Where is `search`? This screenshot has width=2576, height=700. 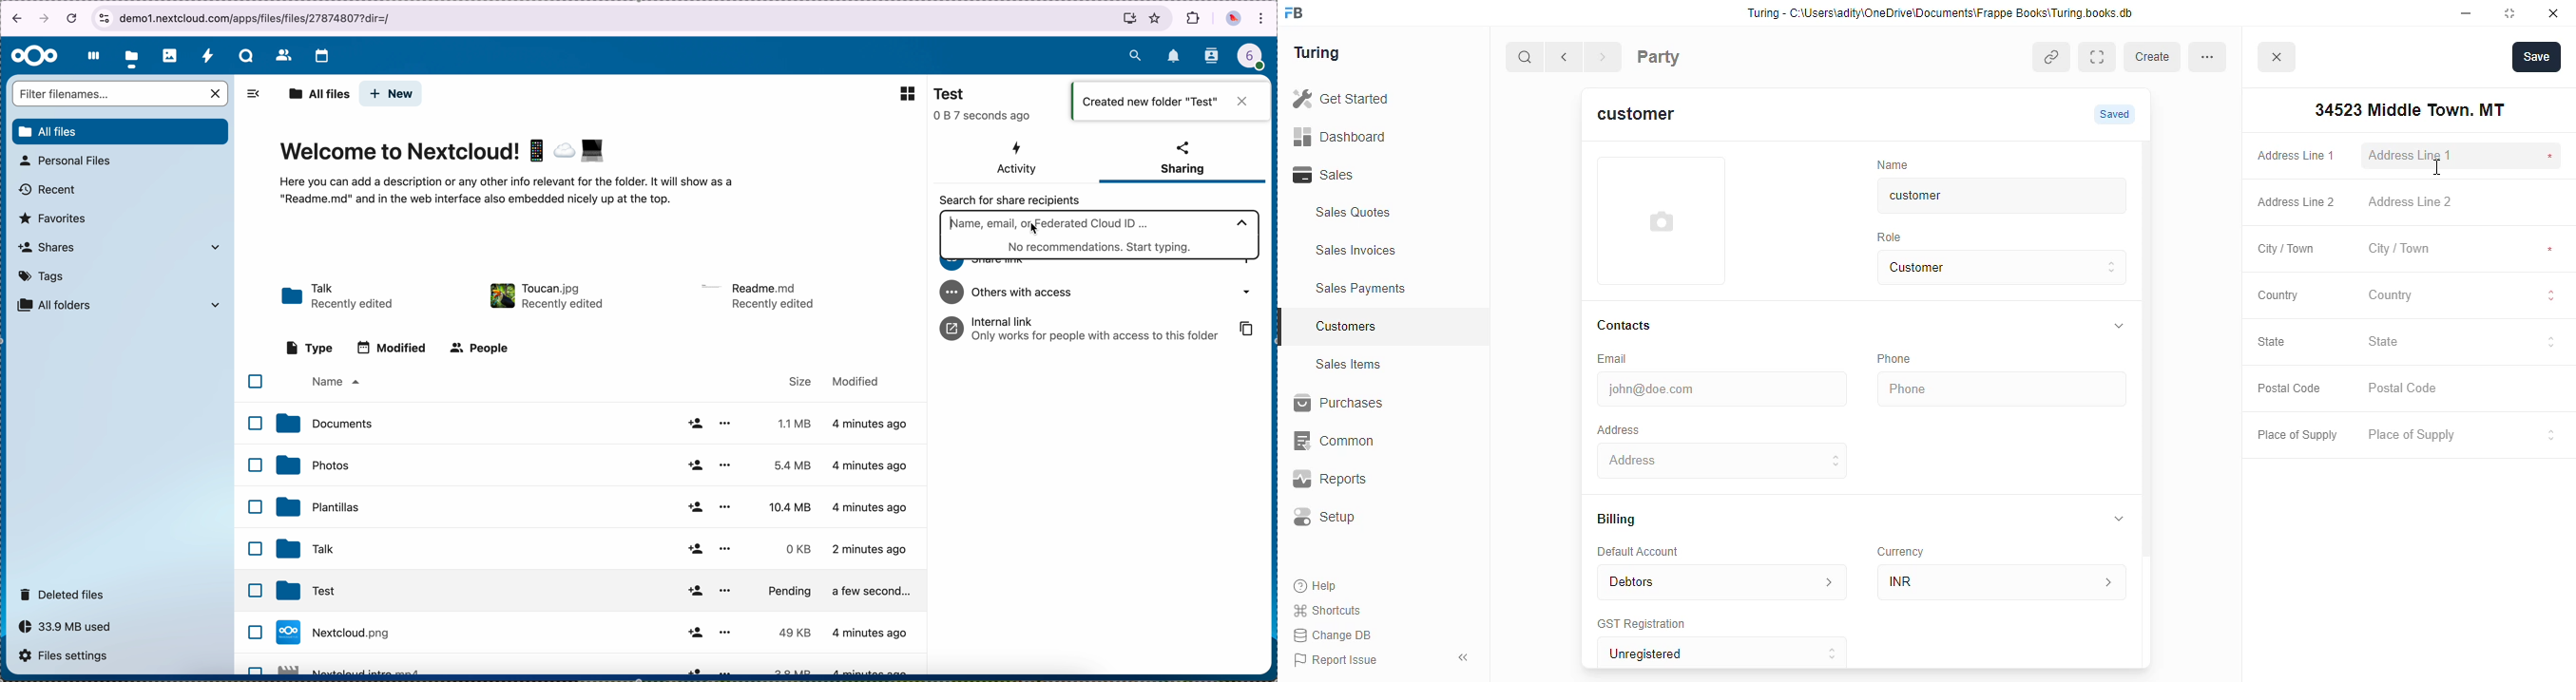 search is located at coordinates (1526, 59).